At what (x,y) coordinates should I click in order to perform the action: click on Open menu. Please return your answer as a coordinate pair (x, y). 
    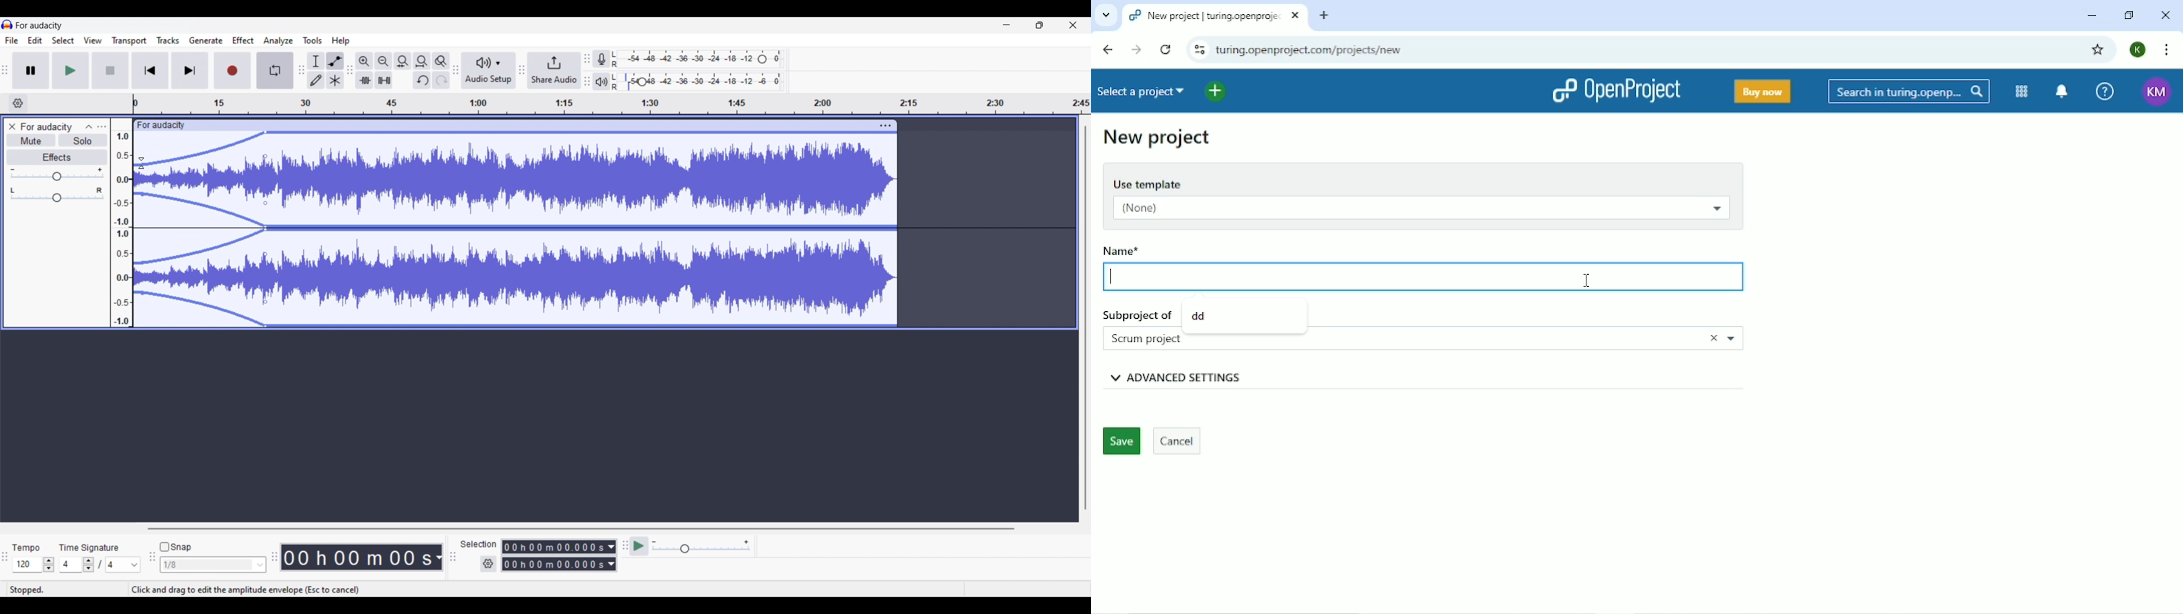
    Looking at the image, I should click on (102, 127).